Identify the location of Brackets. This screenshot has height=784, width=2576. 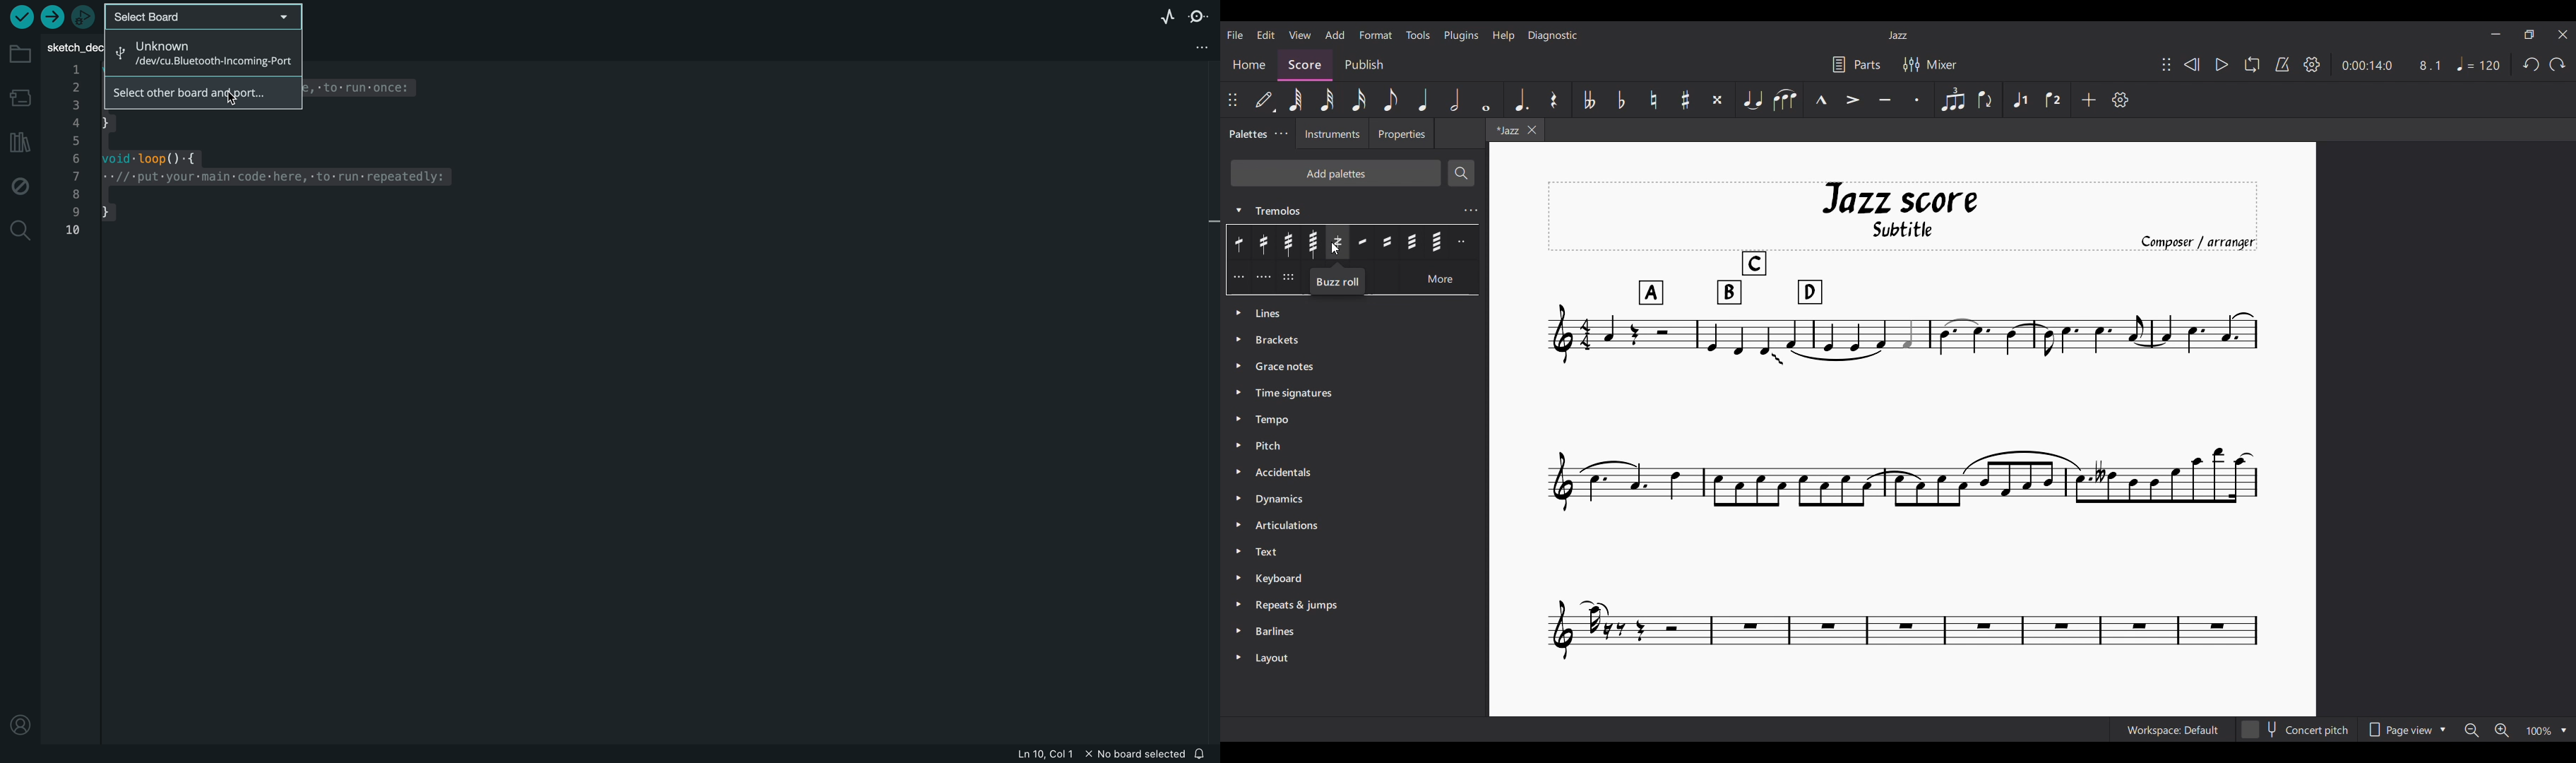
(1354, 340).